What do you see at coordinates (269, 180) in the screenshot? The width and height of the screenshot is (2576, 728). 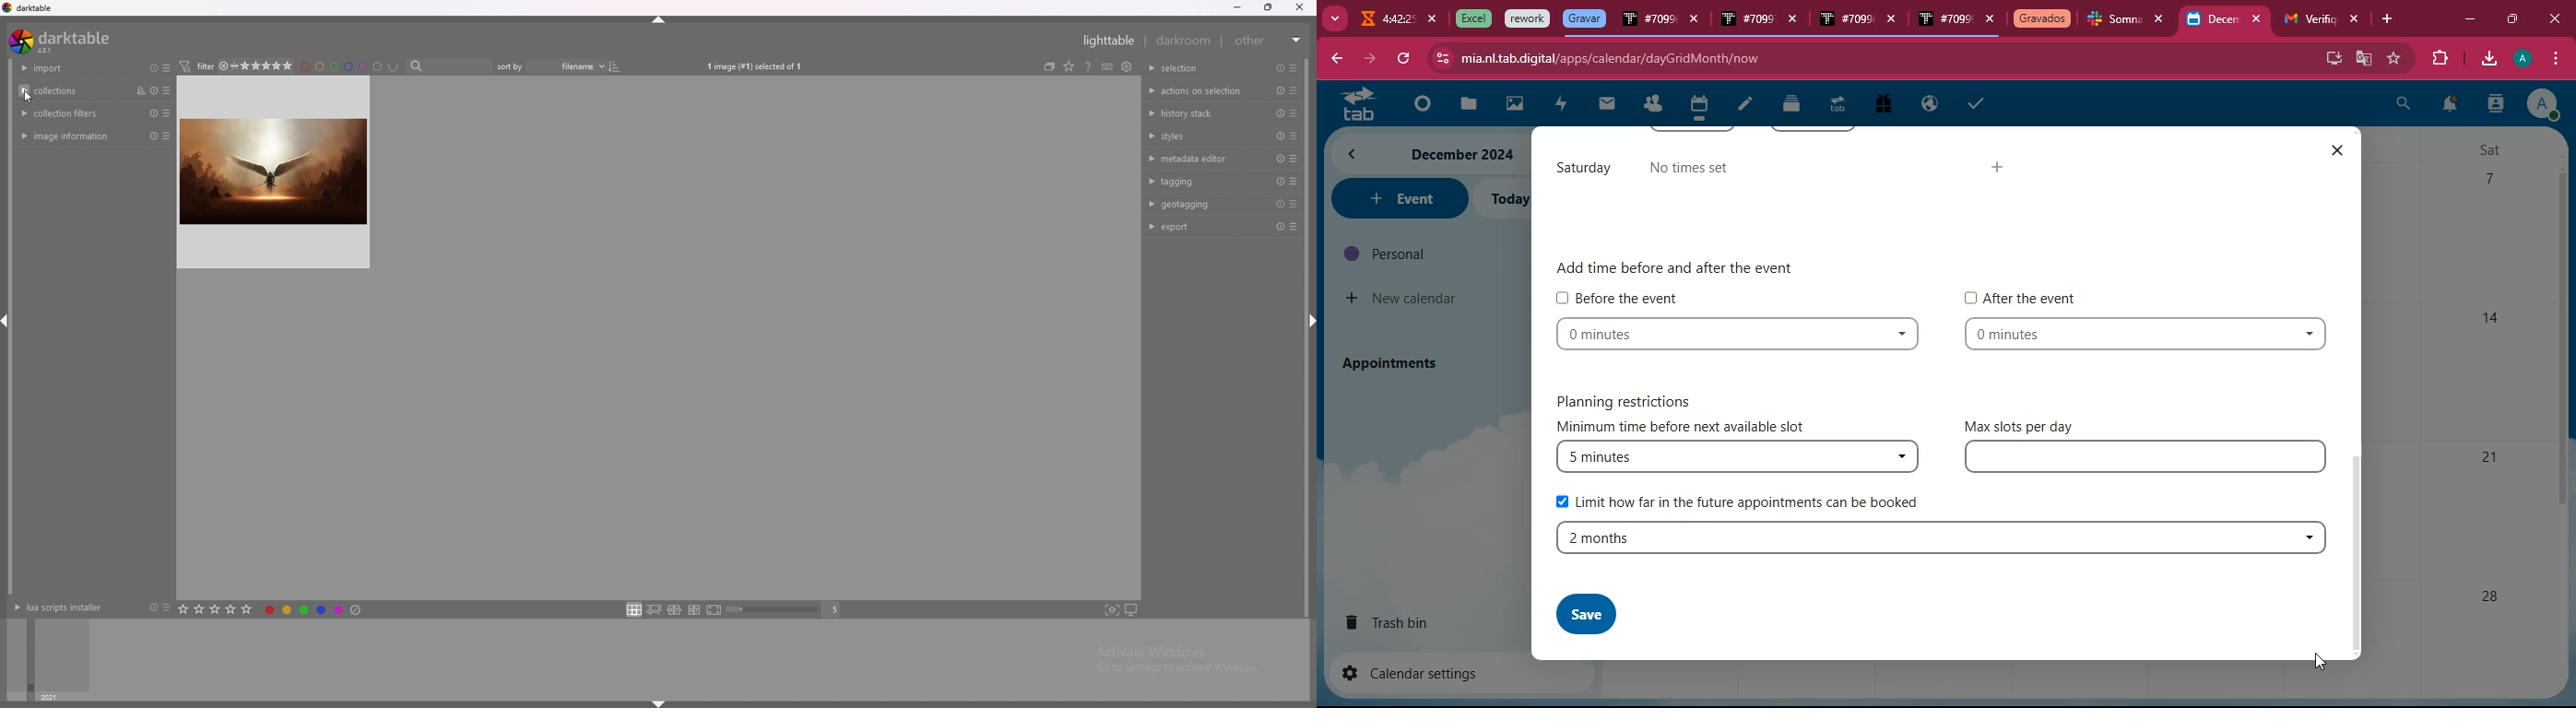 I see `IMAGE` at bounding box center [269, 180].